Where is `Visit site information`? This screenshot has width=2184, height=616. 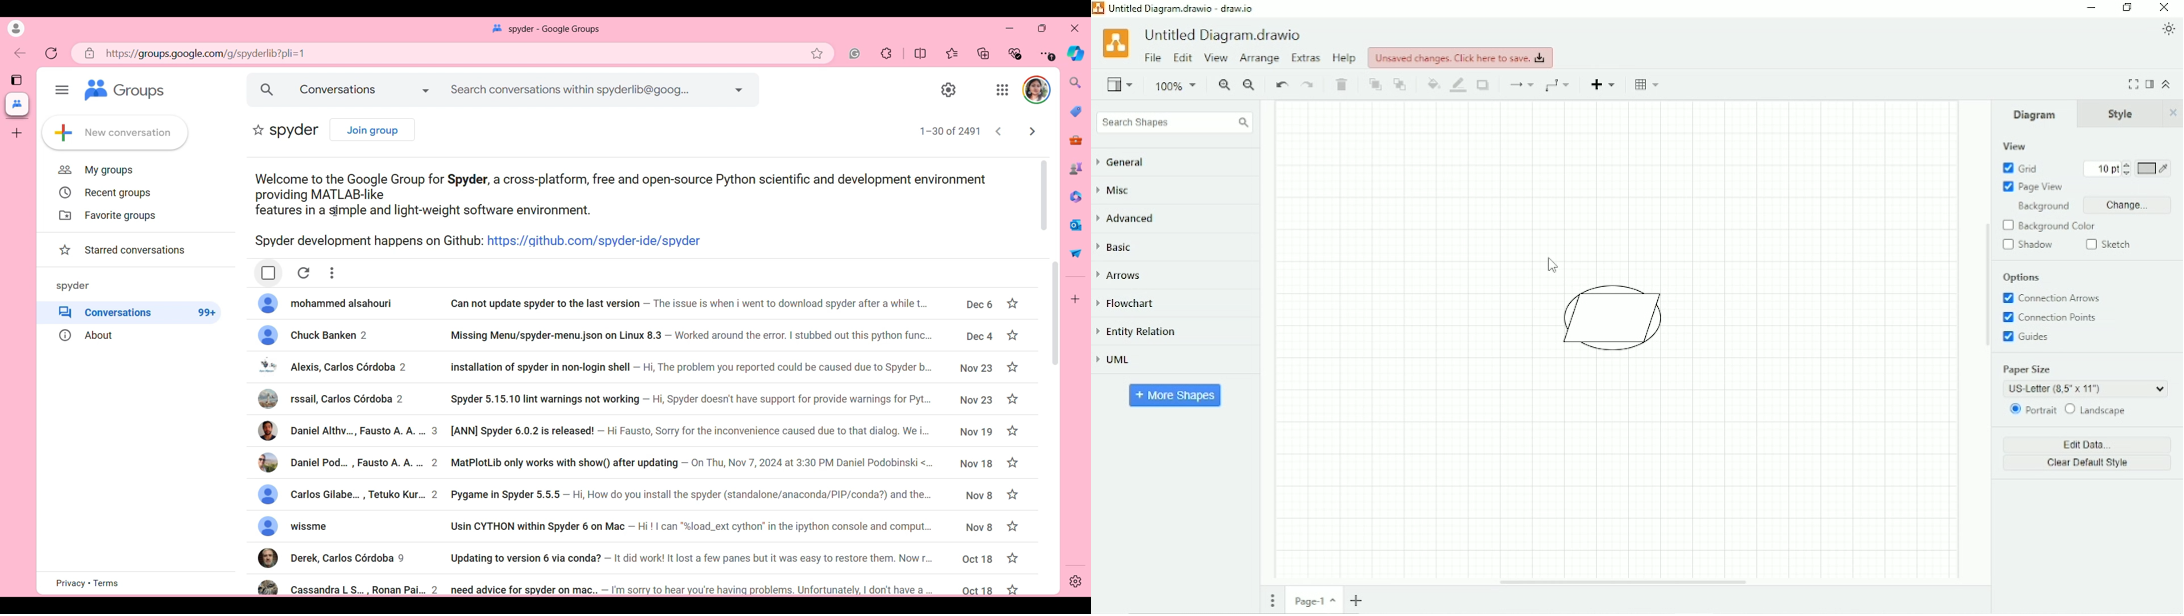
Visit site information is located at coordinates (89, 53).